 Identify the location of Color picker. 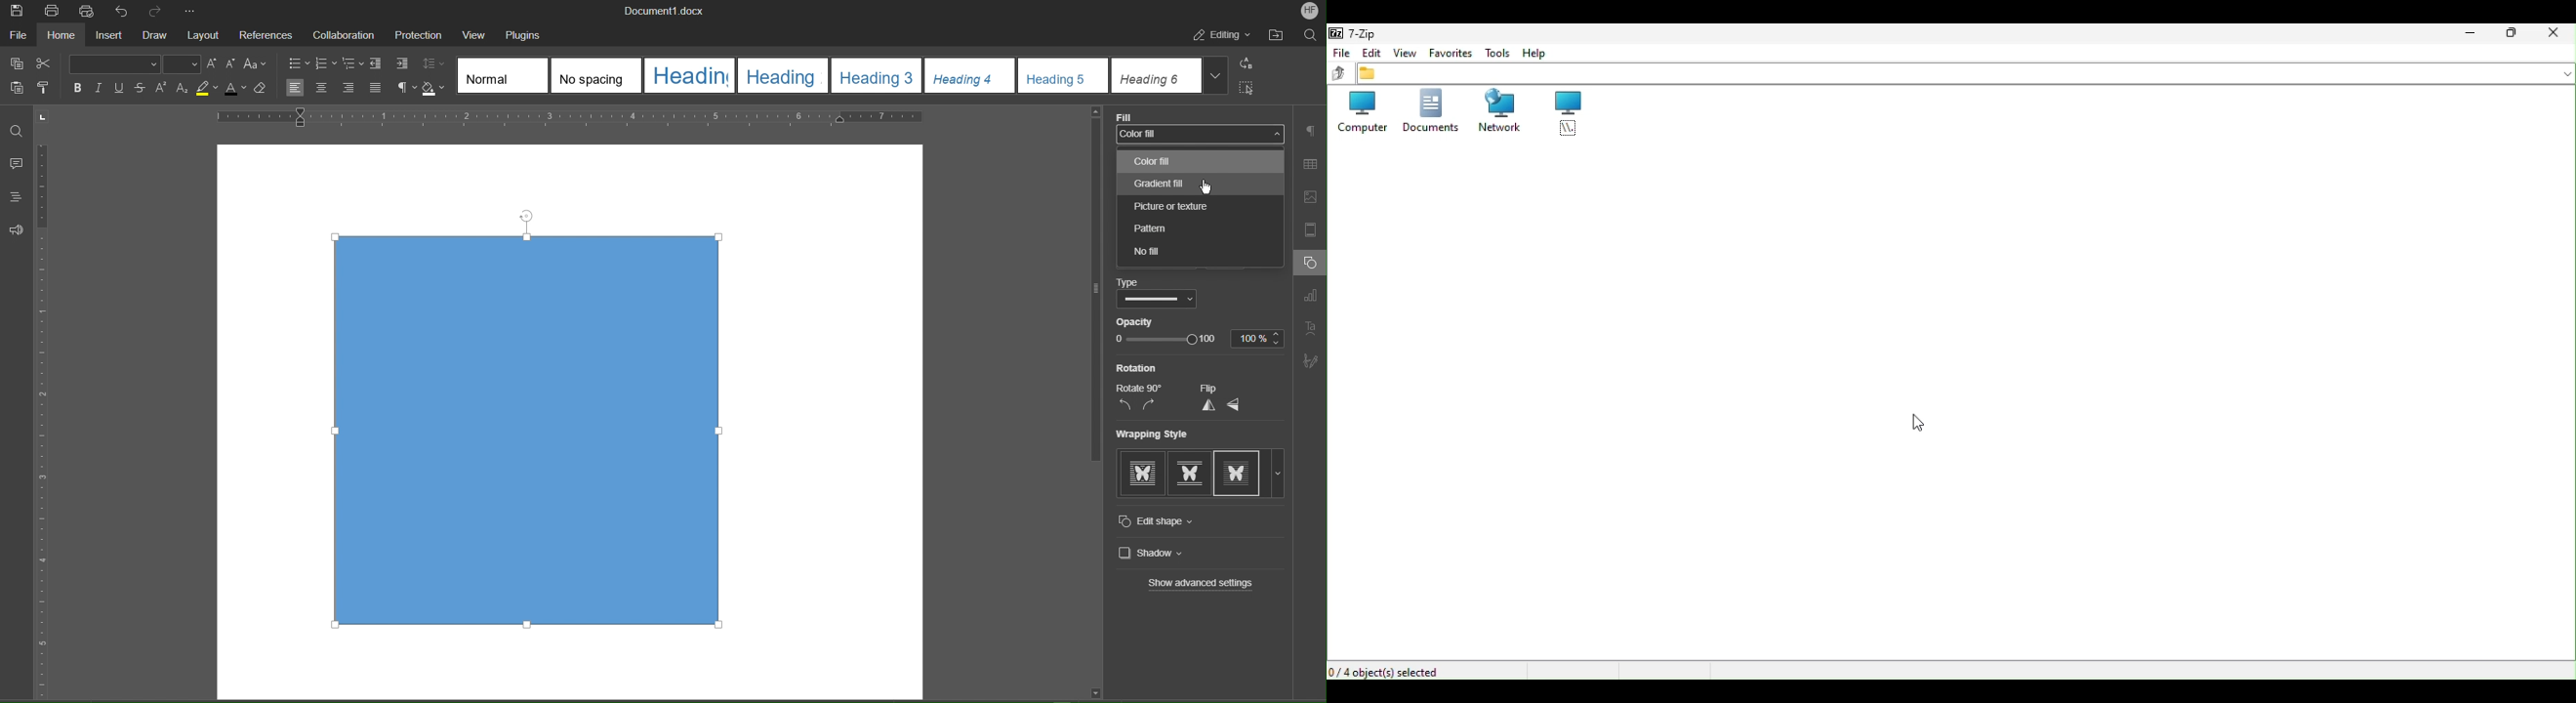
(1145, 281).